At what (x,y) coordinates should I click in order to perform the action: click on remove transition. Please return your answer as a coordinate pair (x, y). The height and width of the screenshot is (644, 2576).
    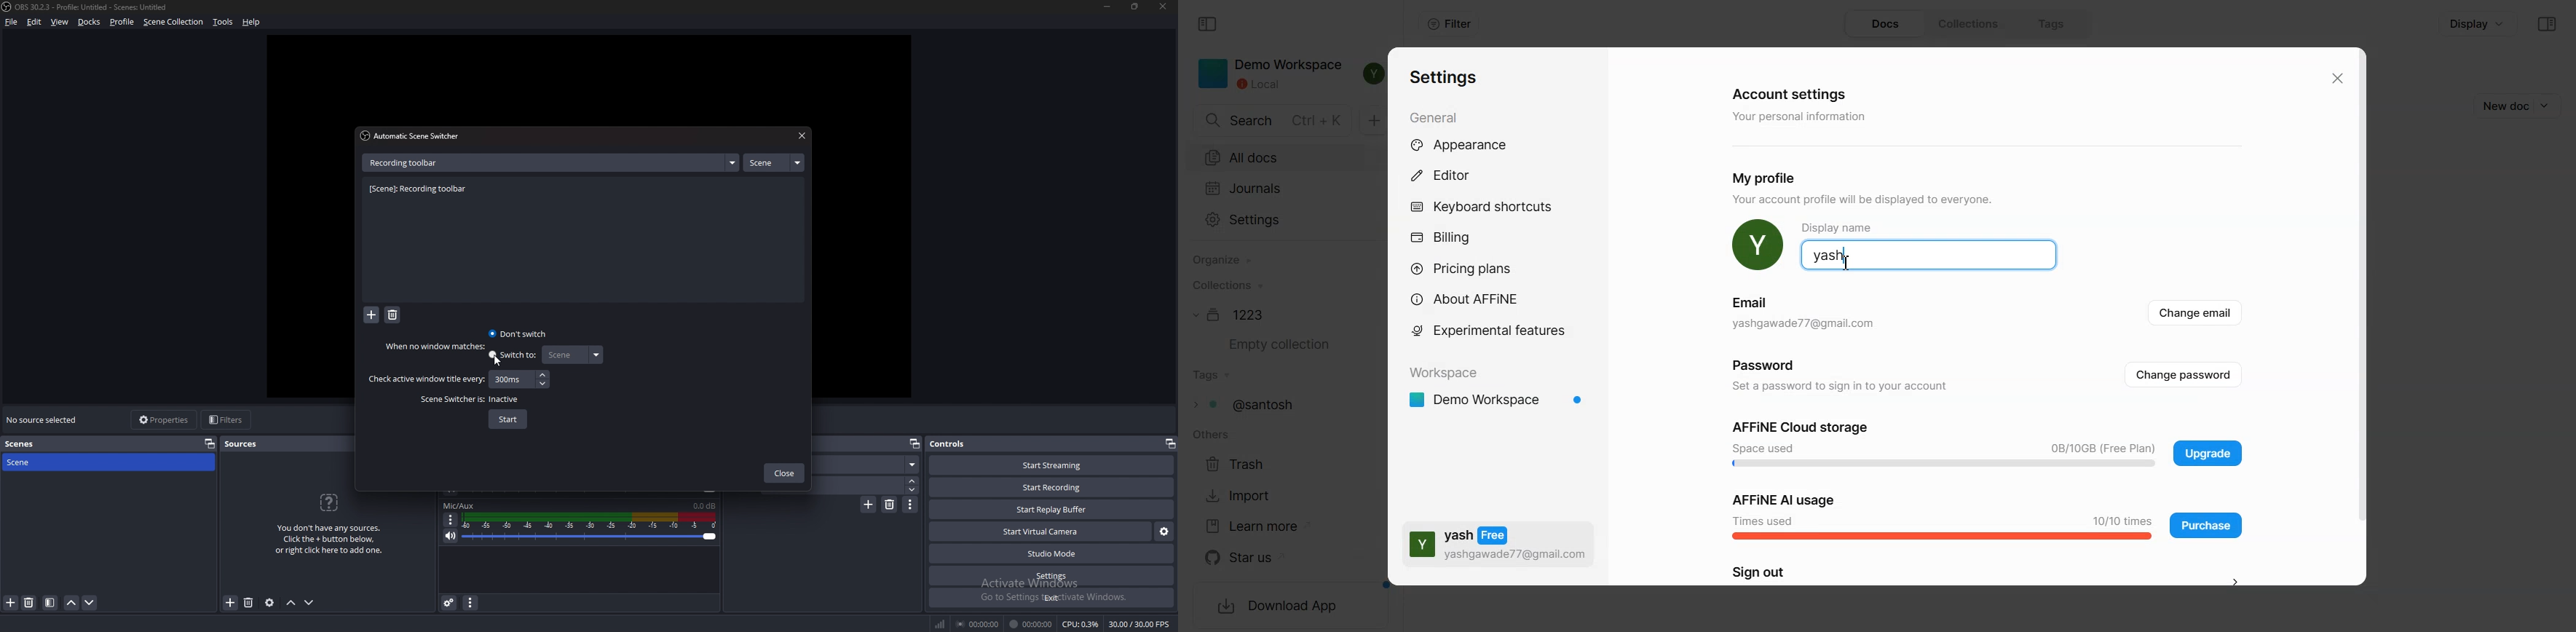
    Looking at the image, I should click on (890, 504).